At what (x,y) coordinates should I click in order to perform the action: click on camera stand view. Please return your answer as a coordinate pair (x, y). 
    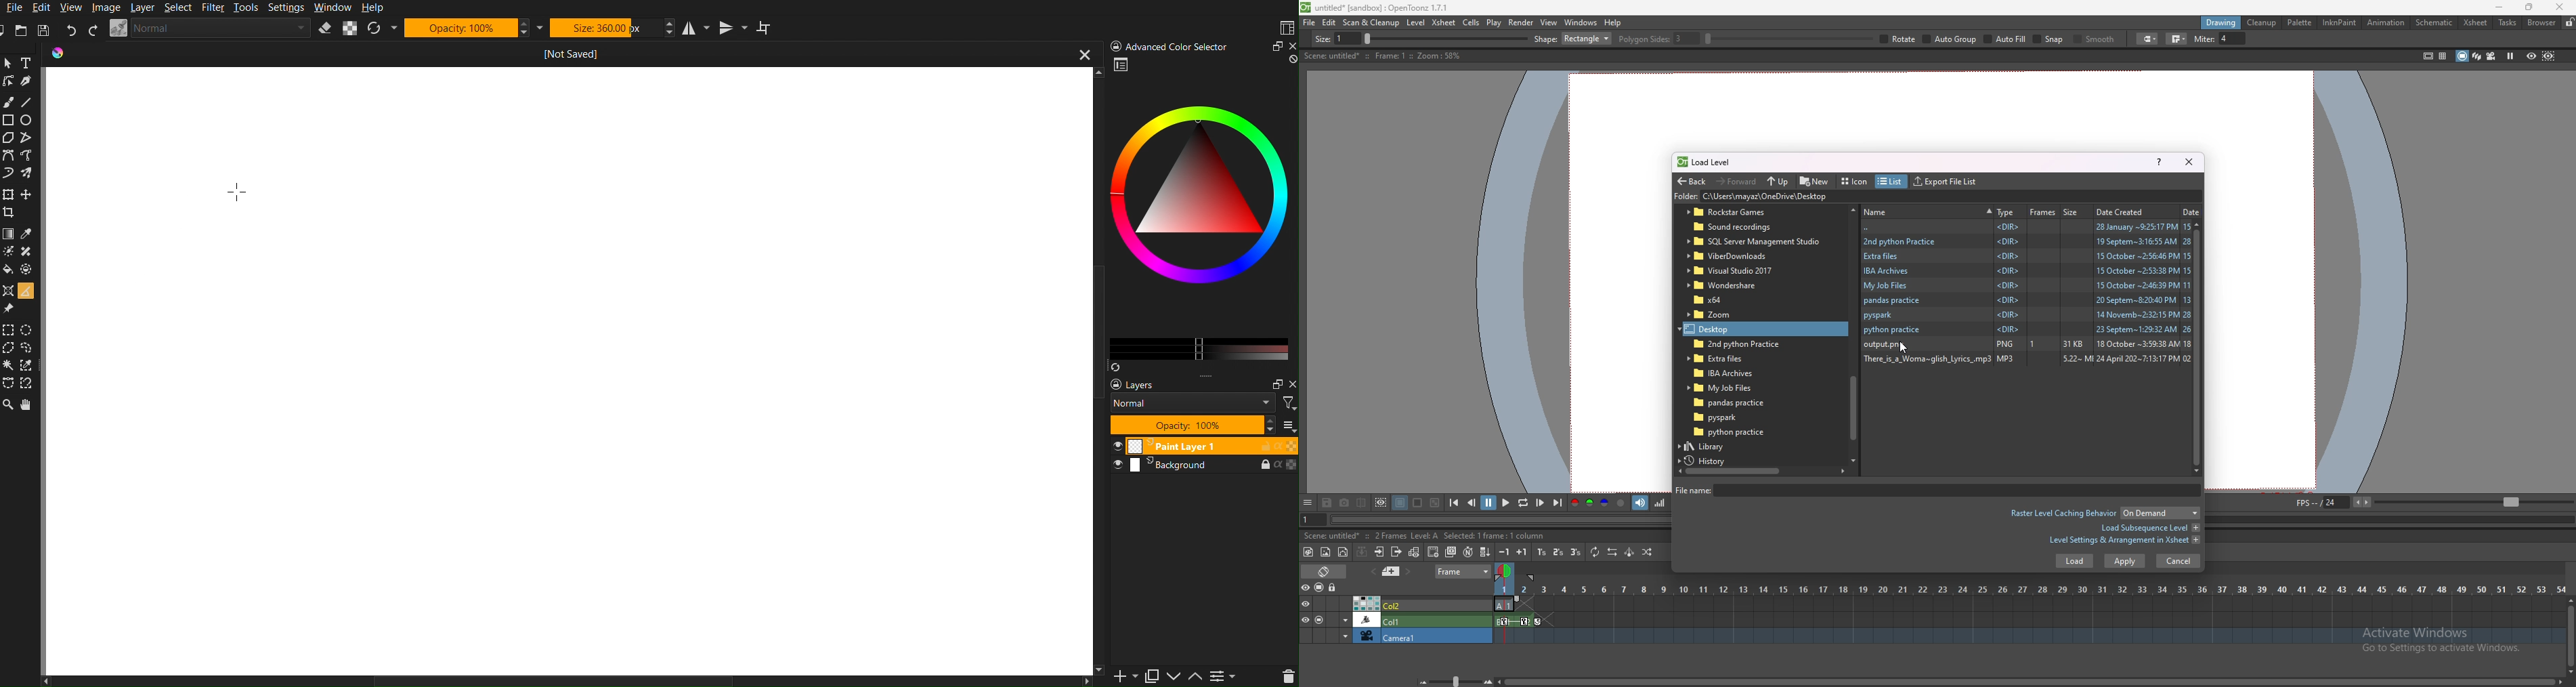
    Looking at the image, I should click on (2461, 56).